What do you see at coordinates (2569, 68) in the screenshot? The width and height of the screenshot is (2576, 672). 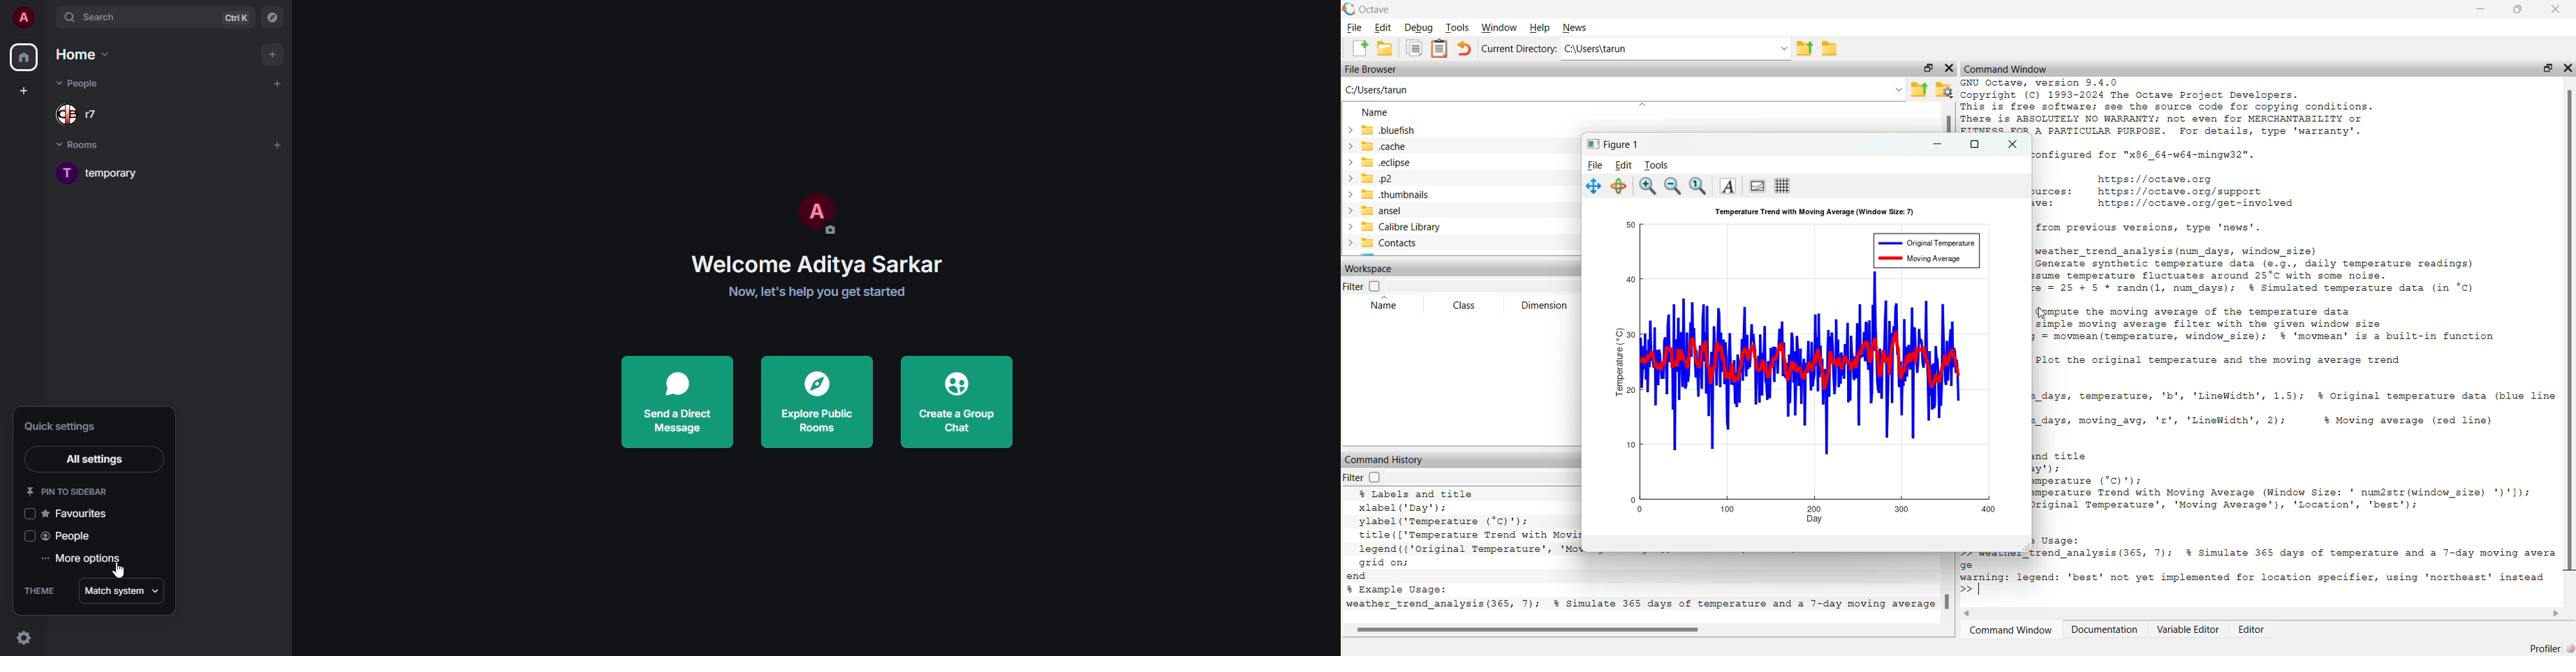 I see `close` at bounding box center [2569, 68].